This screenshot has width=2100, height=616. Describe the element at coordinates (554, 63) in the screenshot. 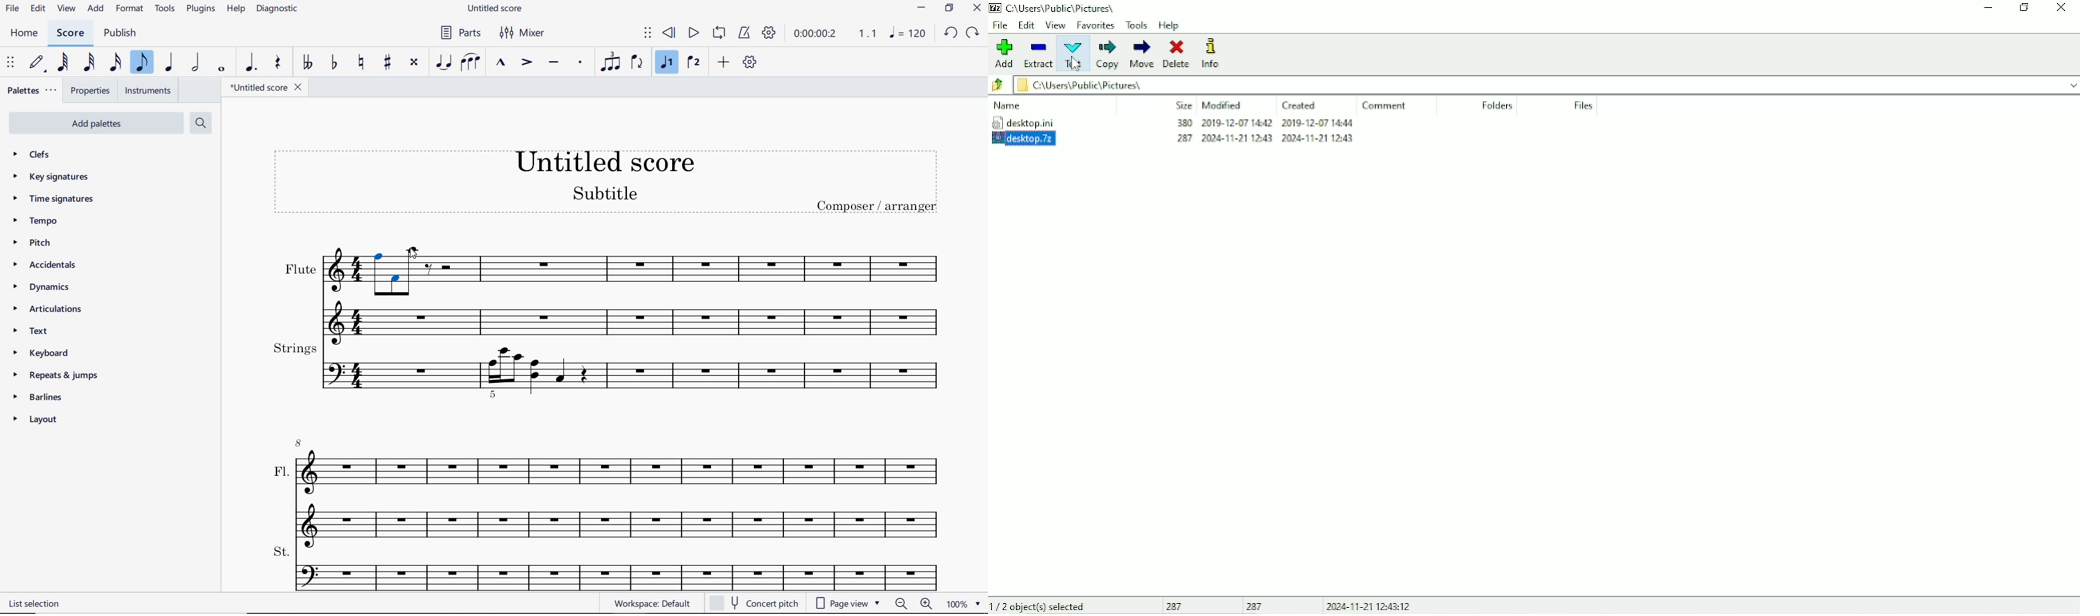

I see `TENUTO` at that location.